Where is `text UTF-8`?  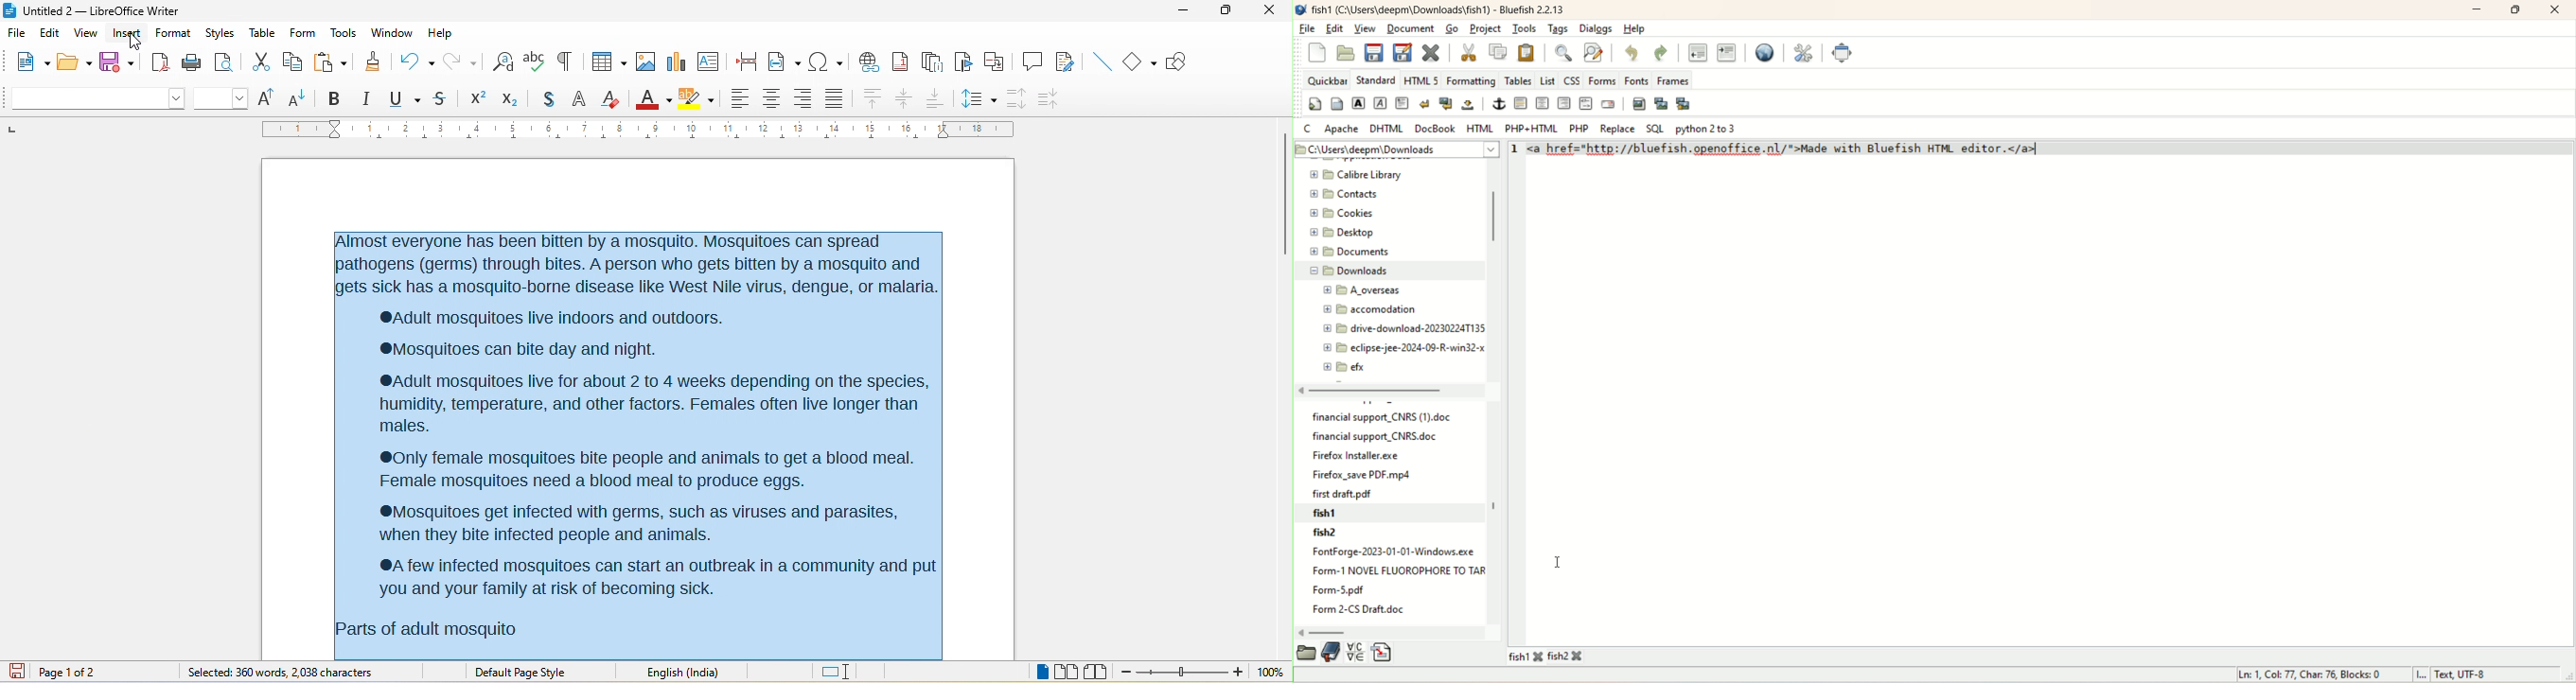
text UTF-8 is located at coordinates (2469, 675).